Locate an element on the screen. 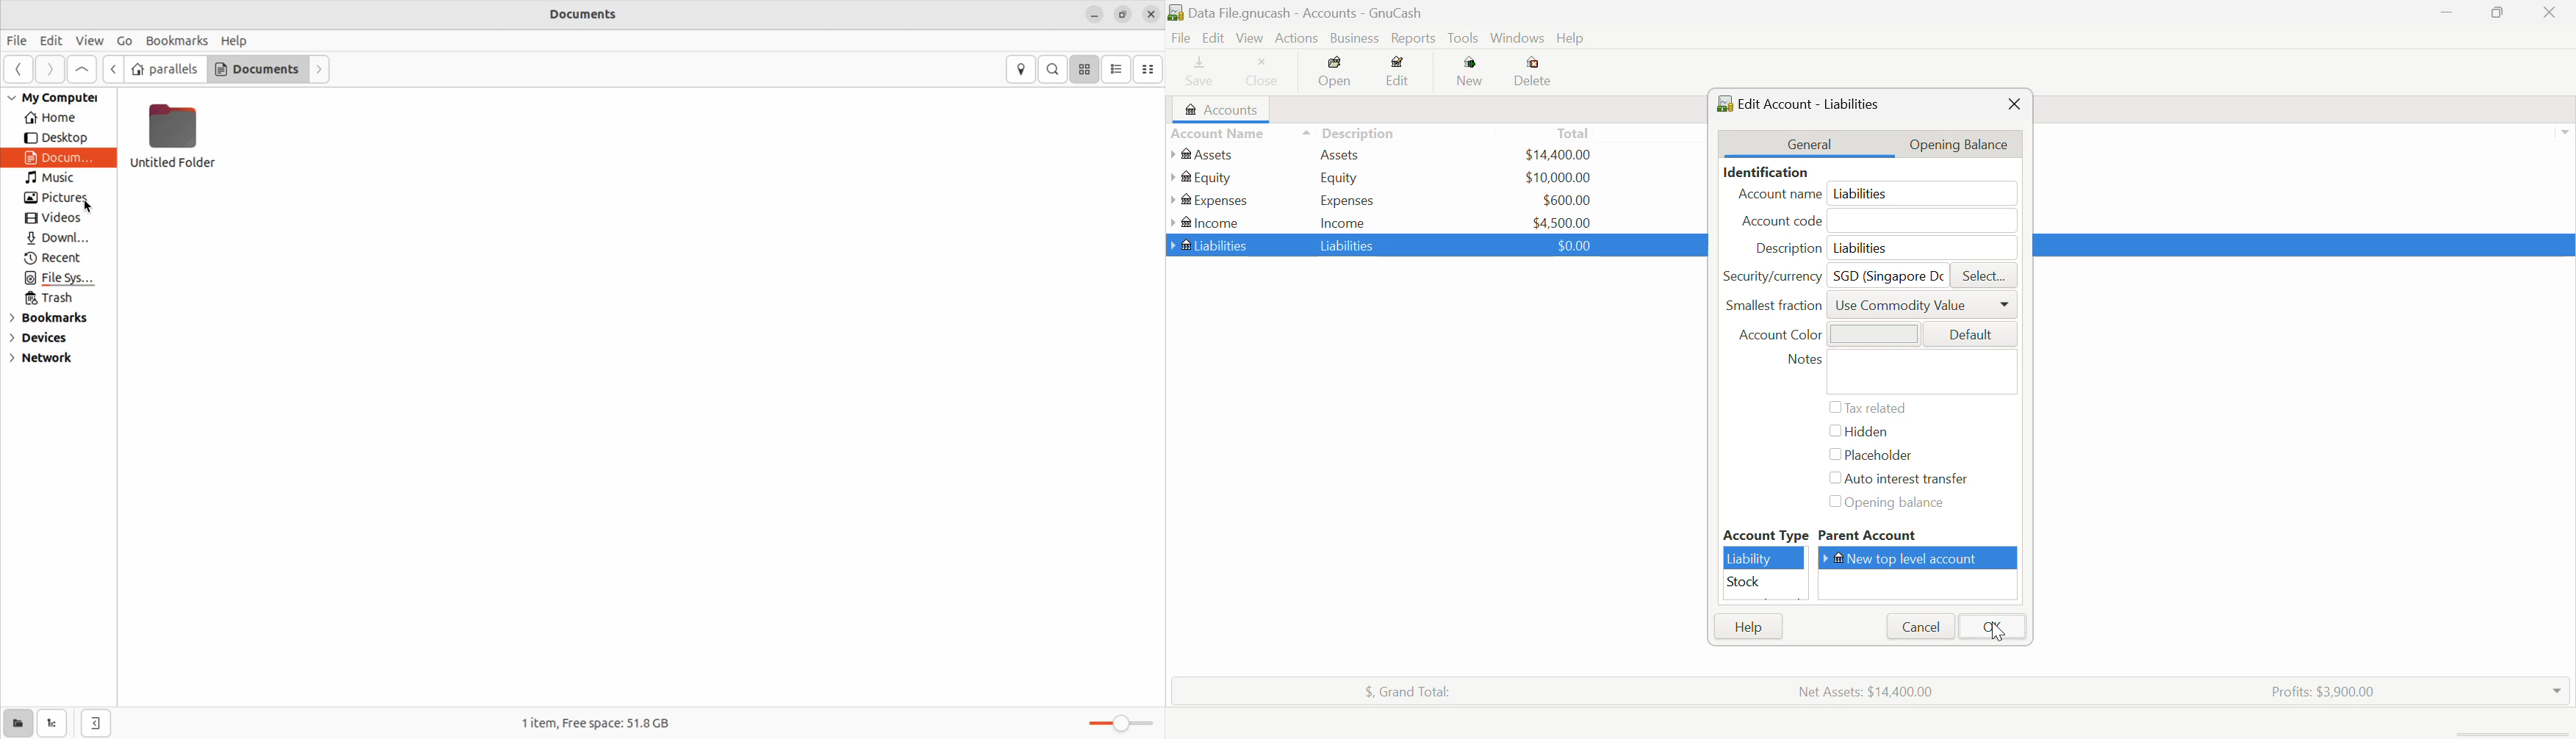 The height and width of the screenshot is (756, 2576). Parent Account is located at coordinates (1920, 536).